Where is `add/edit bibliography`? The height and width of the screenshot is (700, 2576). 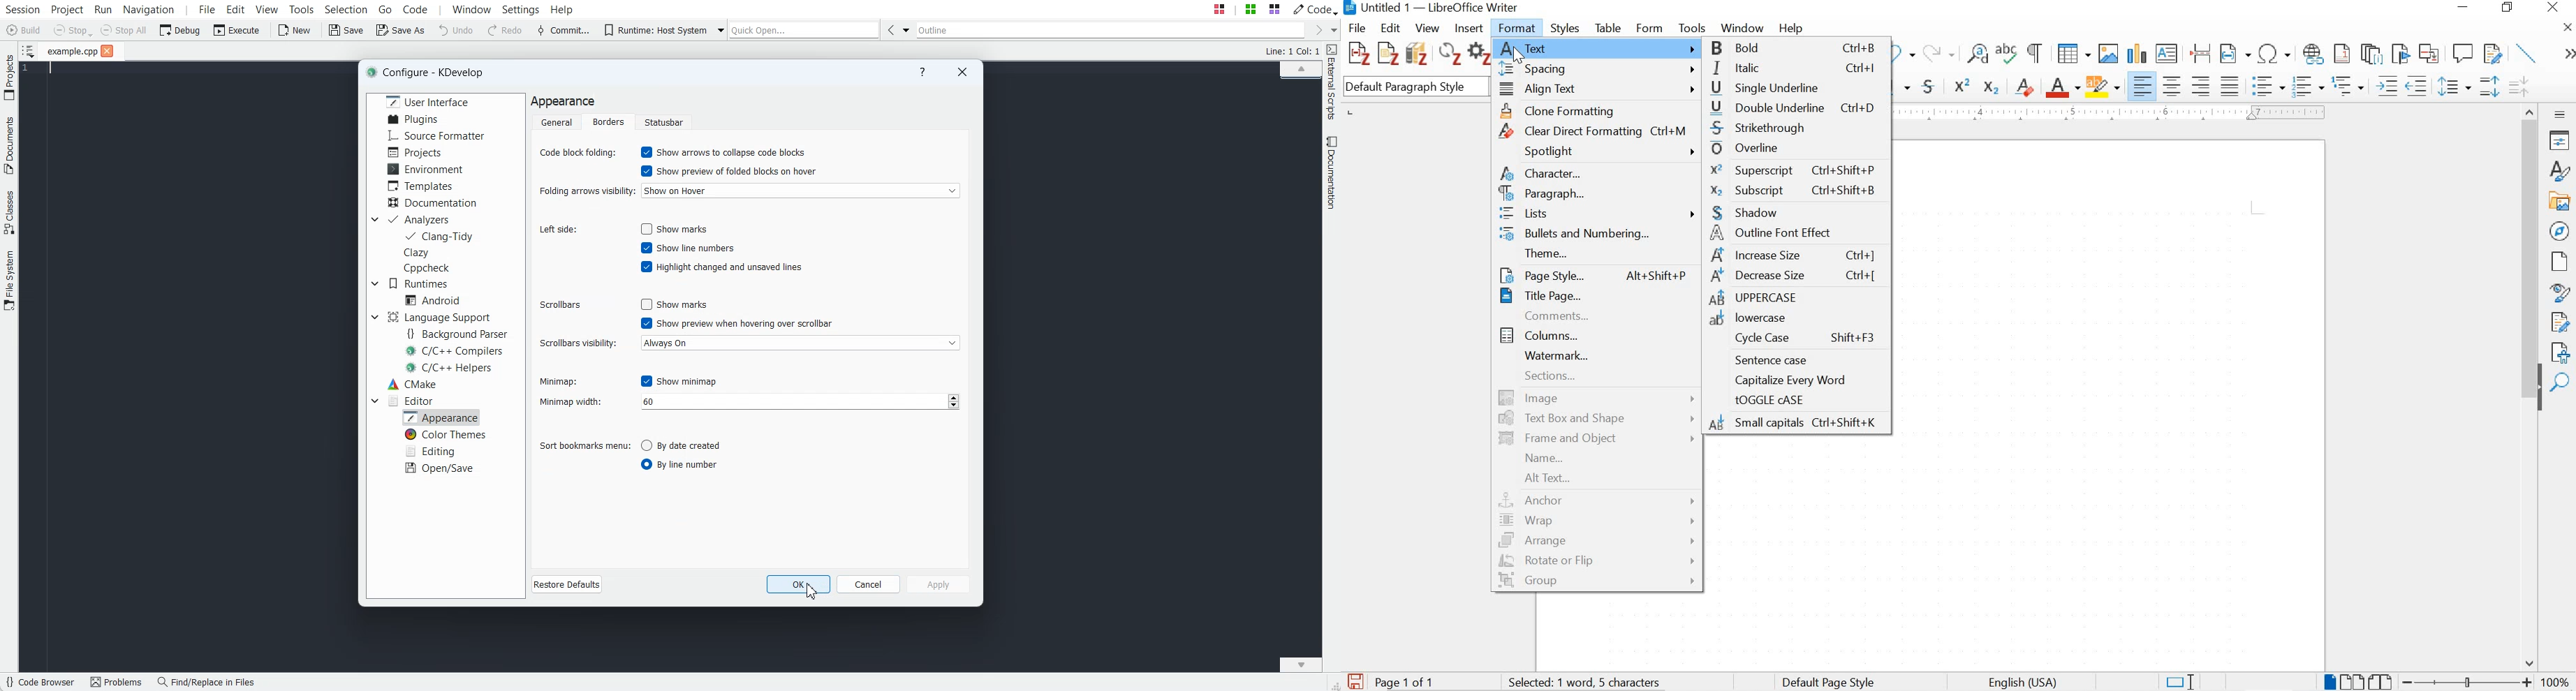
add/edit bibliography is located at coordinates (1417, 53).